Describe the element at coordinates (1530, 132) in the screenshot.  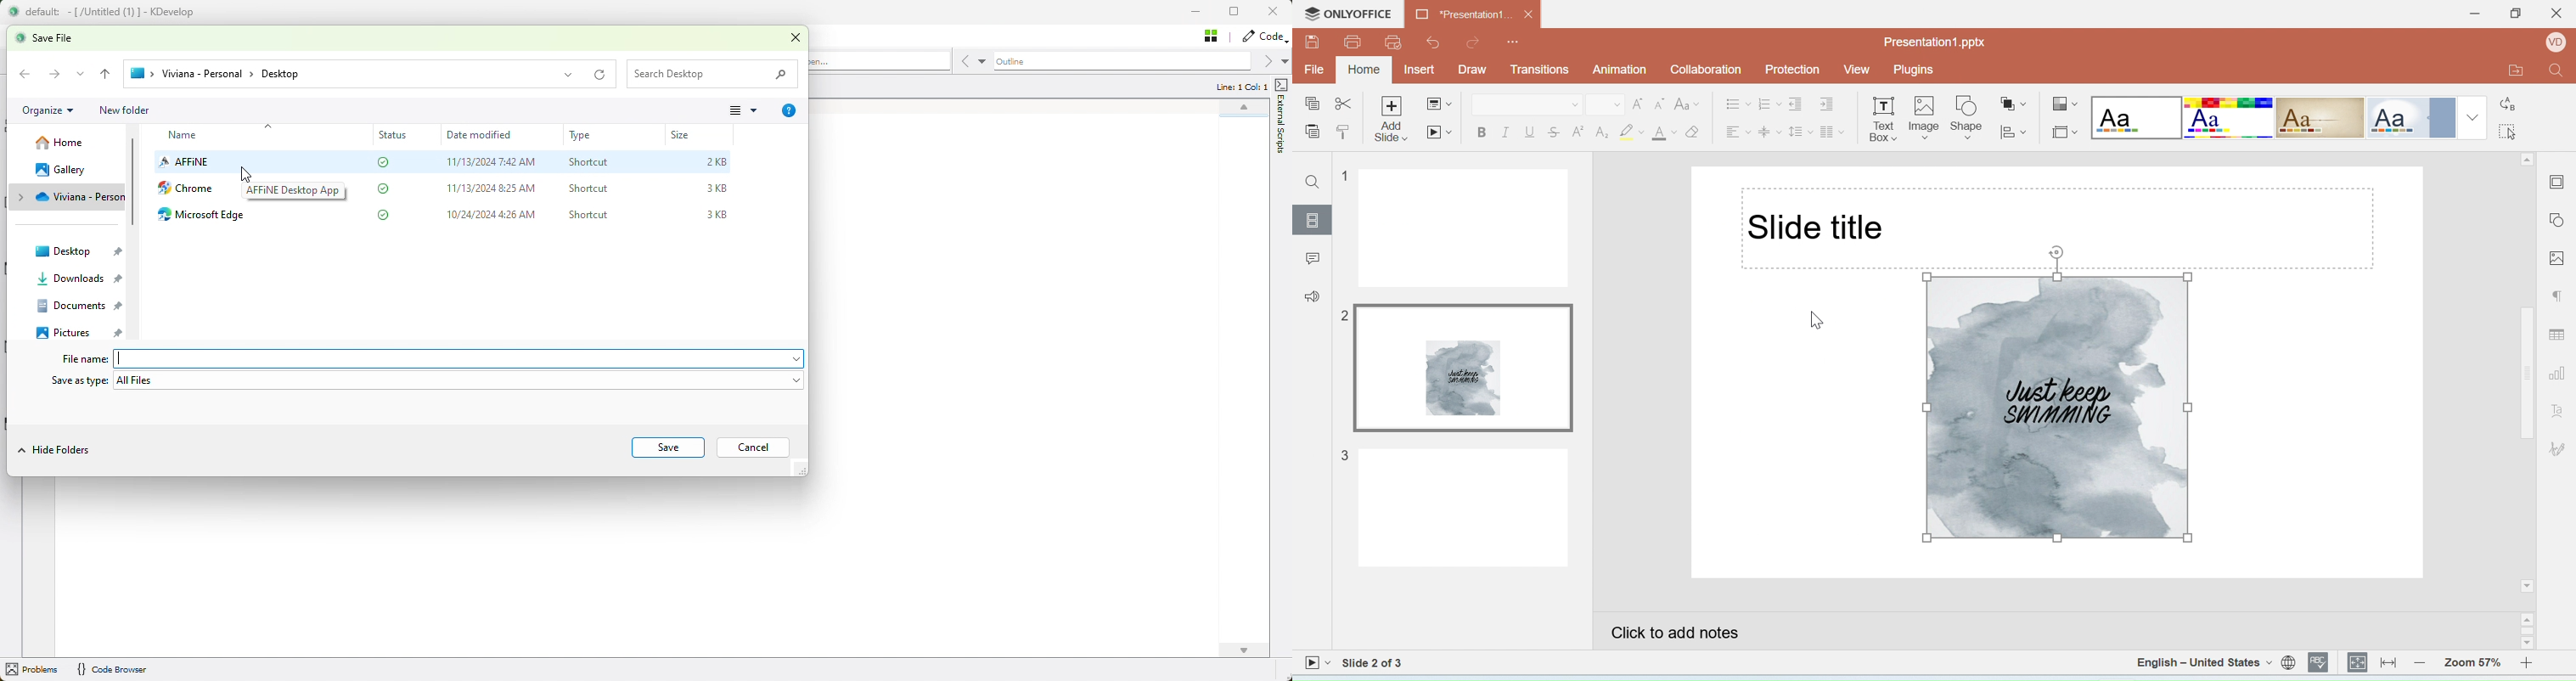
I see `Underline` at that location.